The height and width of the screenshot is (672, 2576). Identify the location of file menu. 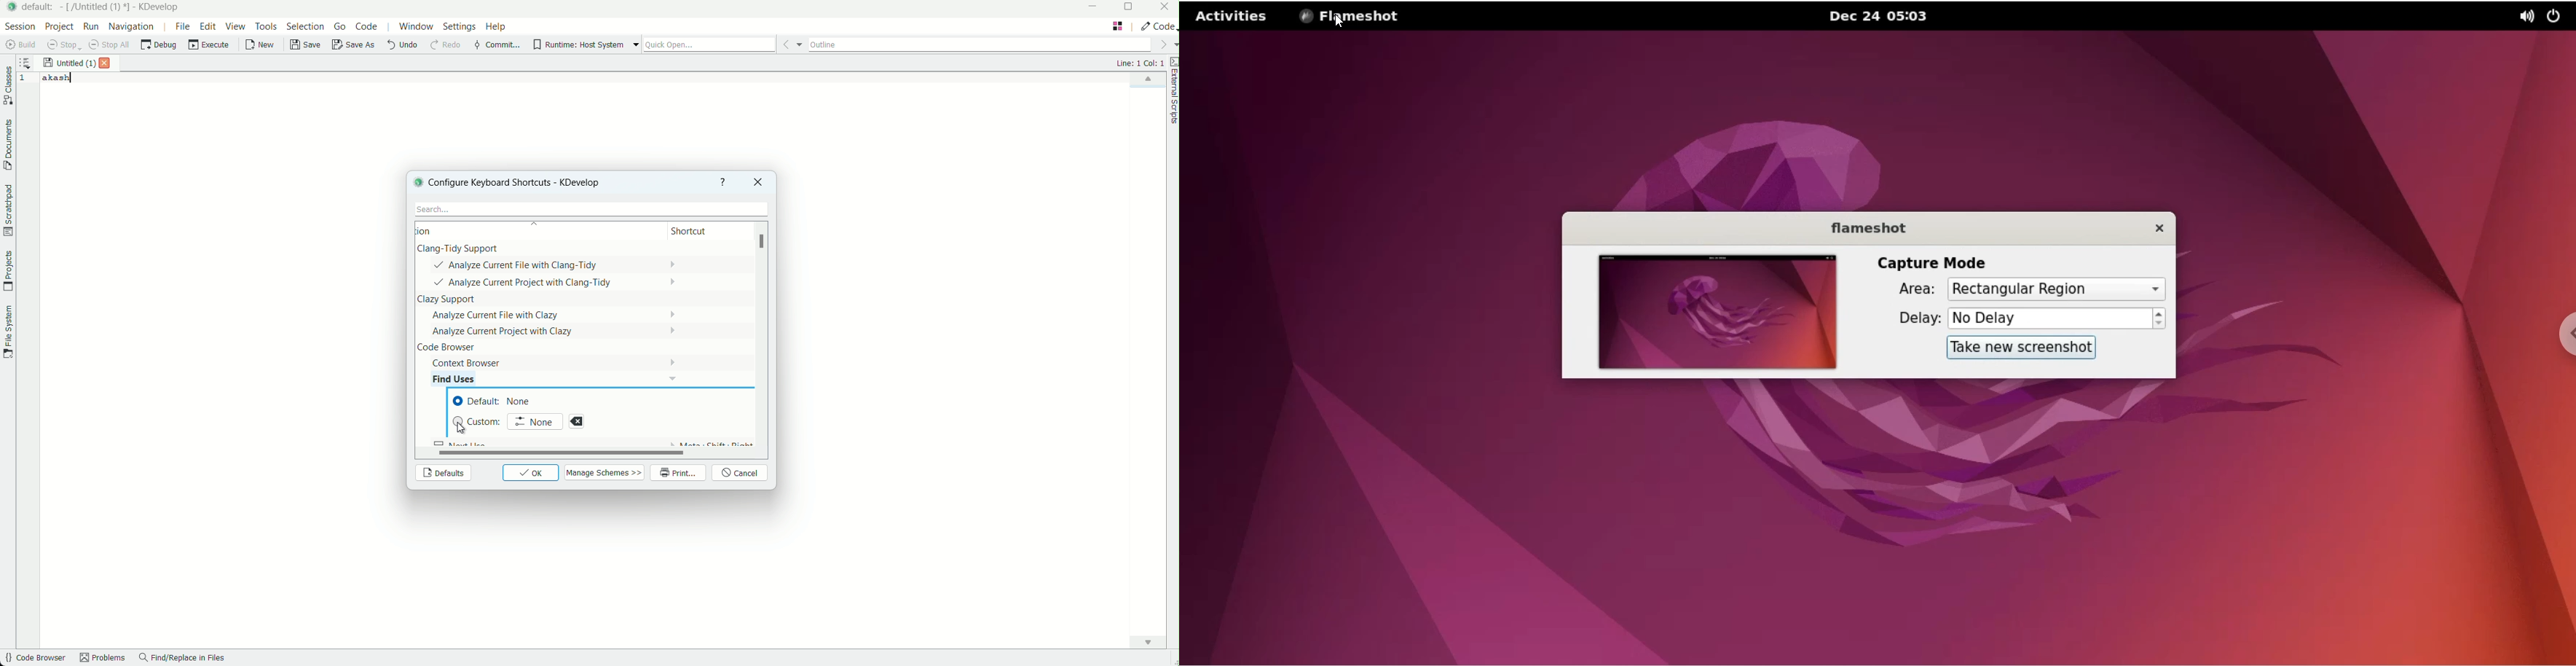
(182, 26).